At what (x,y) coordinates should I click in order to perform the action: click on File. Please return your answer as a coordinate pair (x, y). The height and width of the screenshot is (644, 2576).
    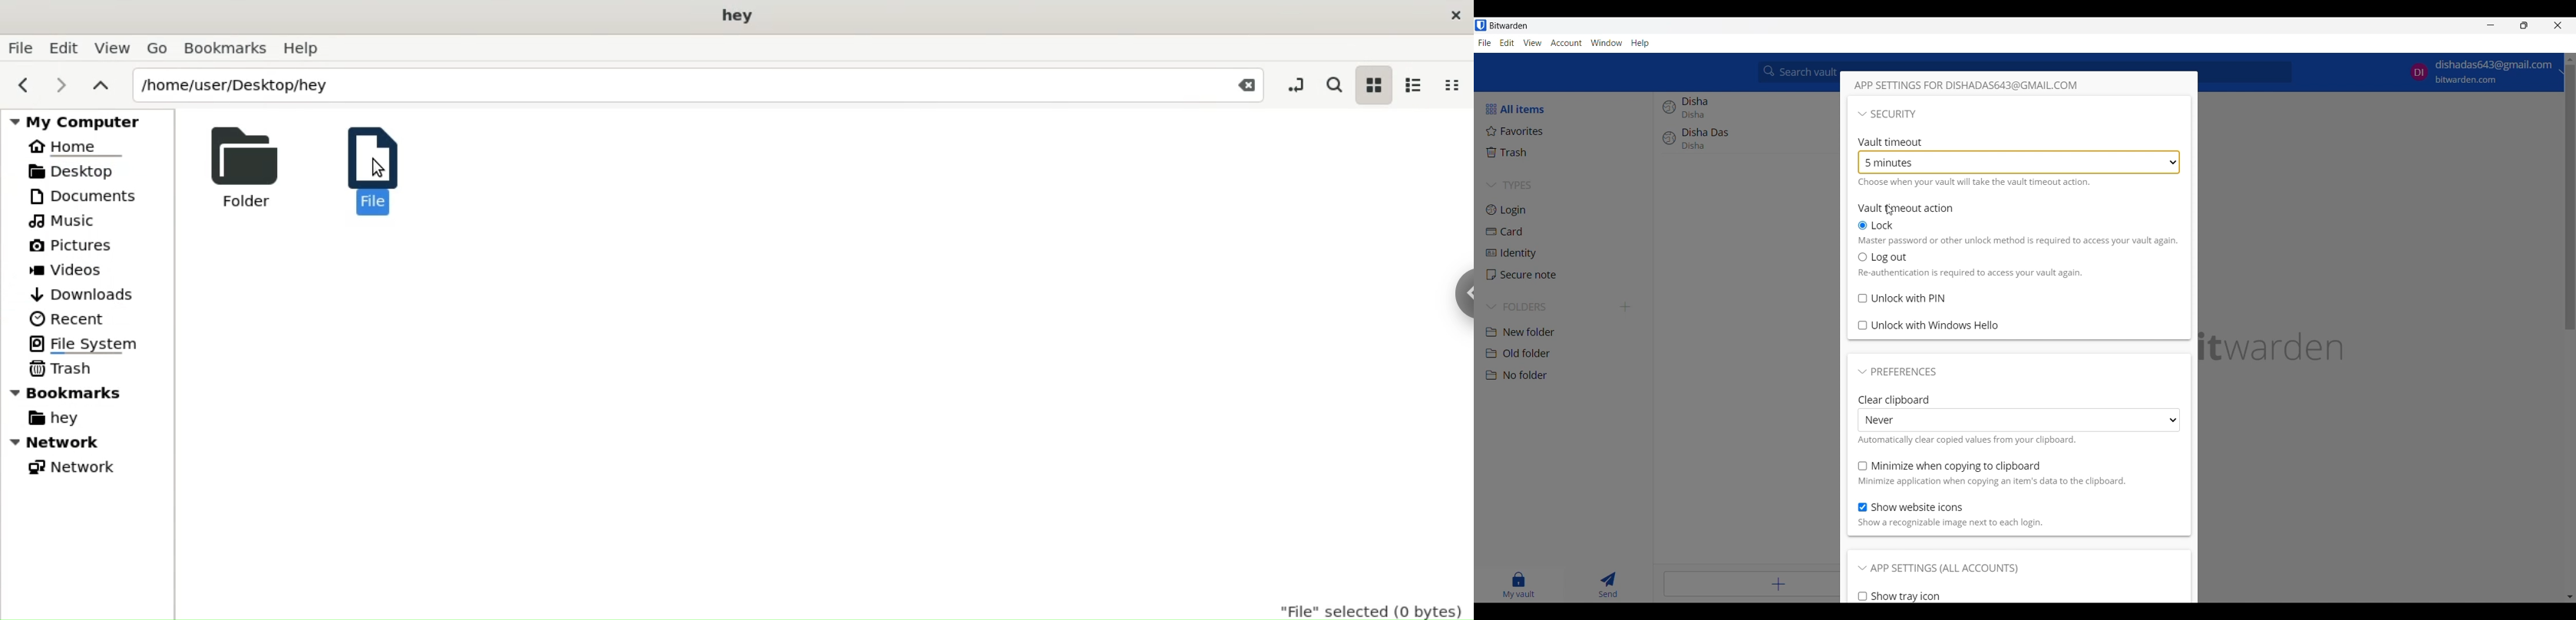
    Looking at the image, I should click on (21, 47).